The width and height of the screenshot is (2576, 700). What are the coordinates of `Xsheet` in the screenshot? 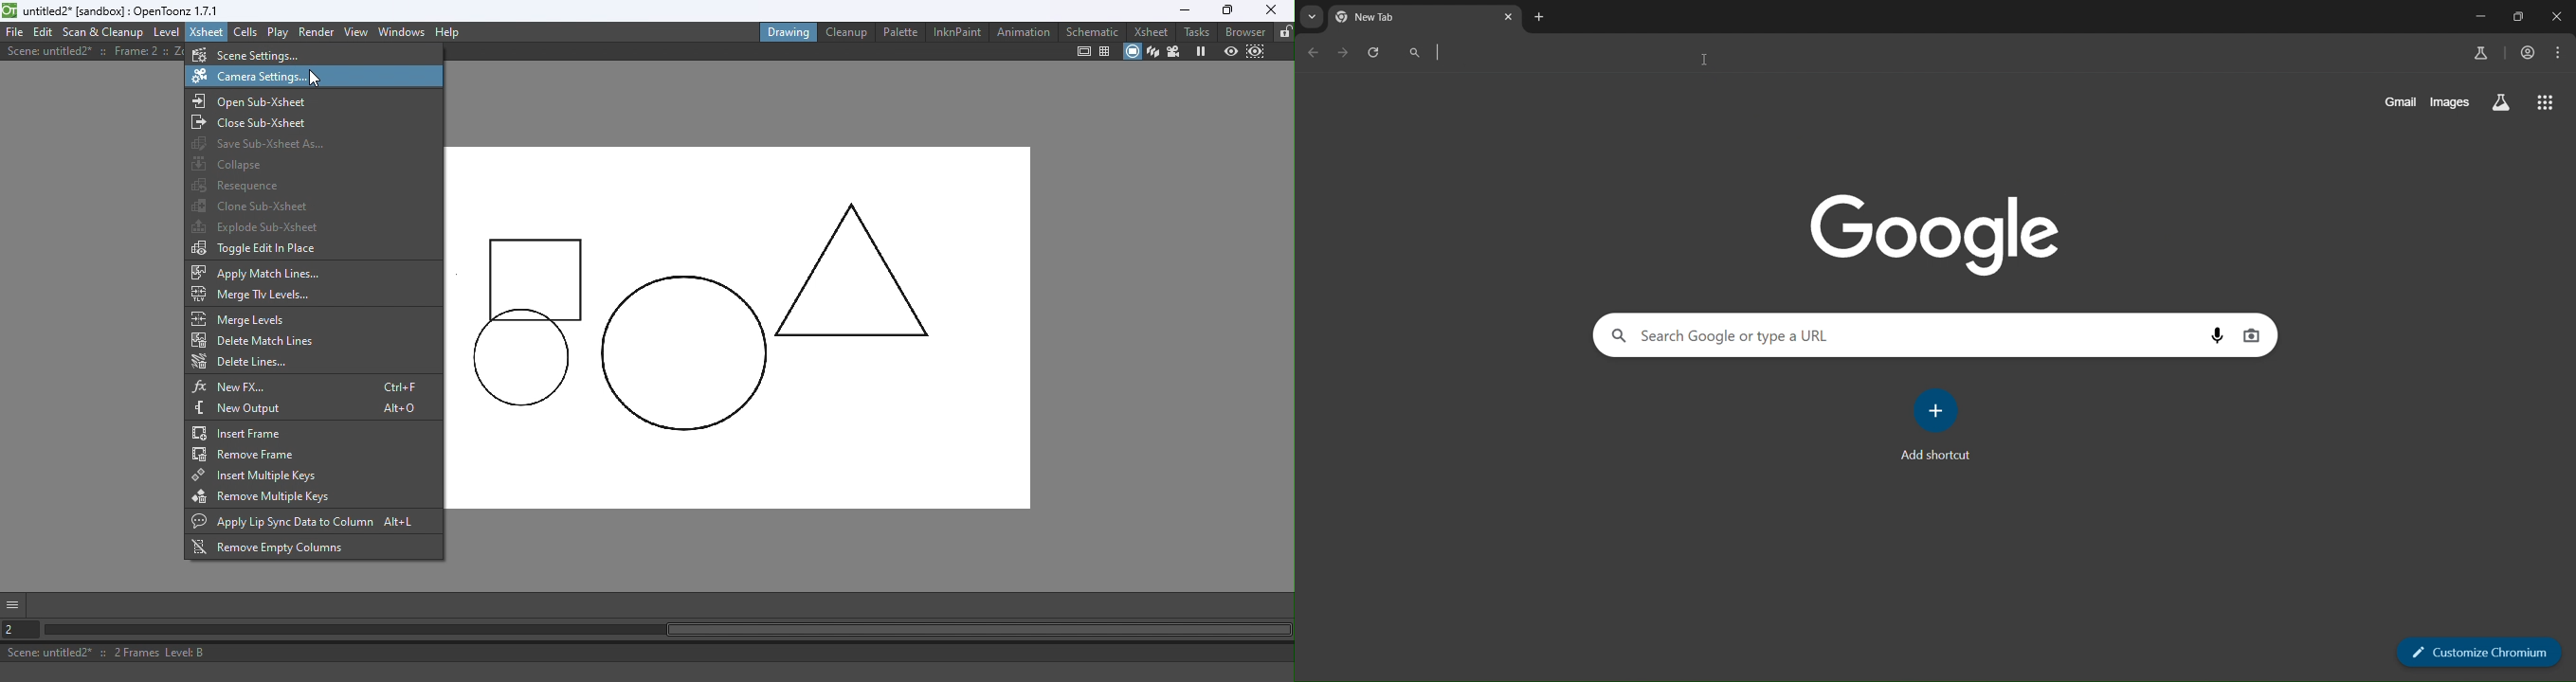 It's located at (1150, 31).